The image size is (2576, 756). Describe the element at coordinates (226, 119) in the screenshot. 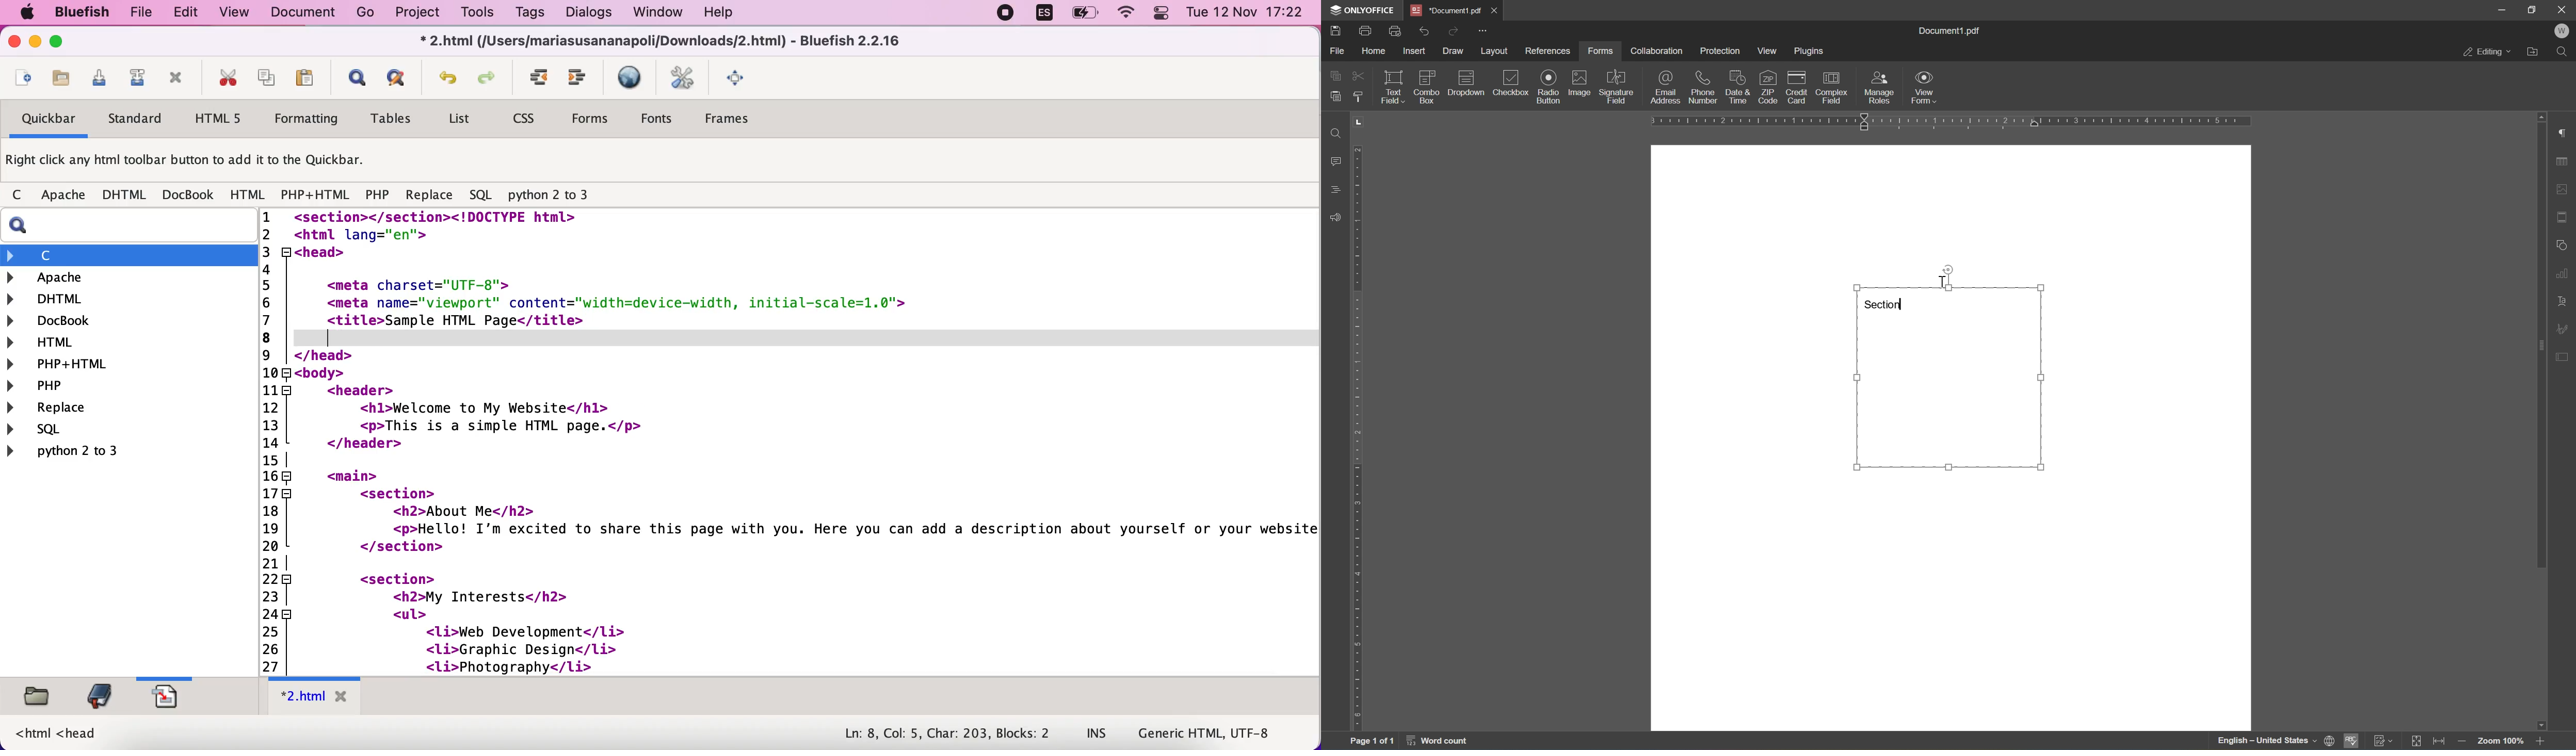

I see `html5` at that location.